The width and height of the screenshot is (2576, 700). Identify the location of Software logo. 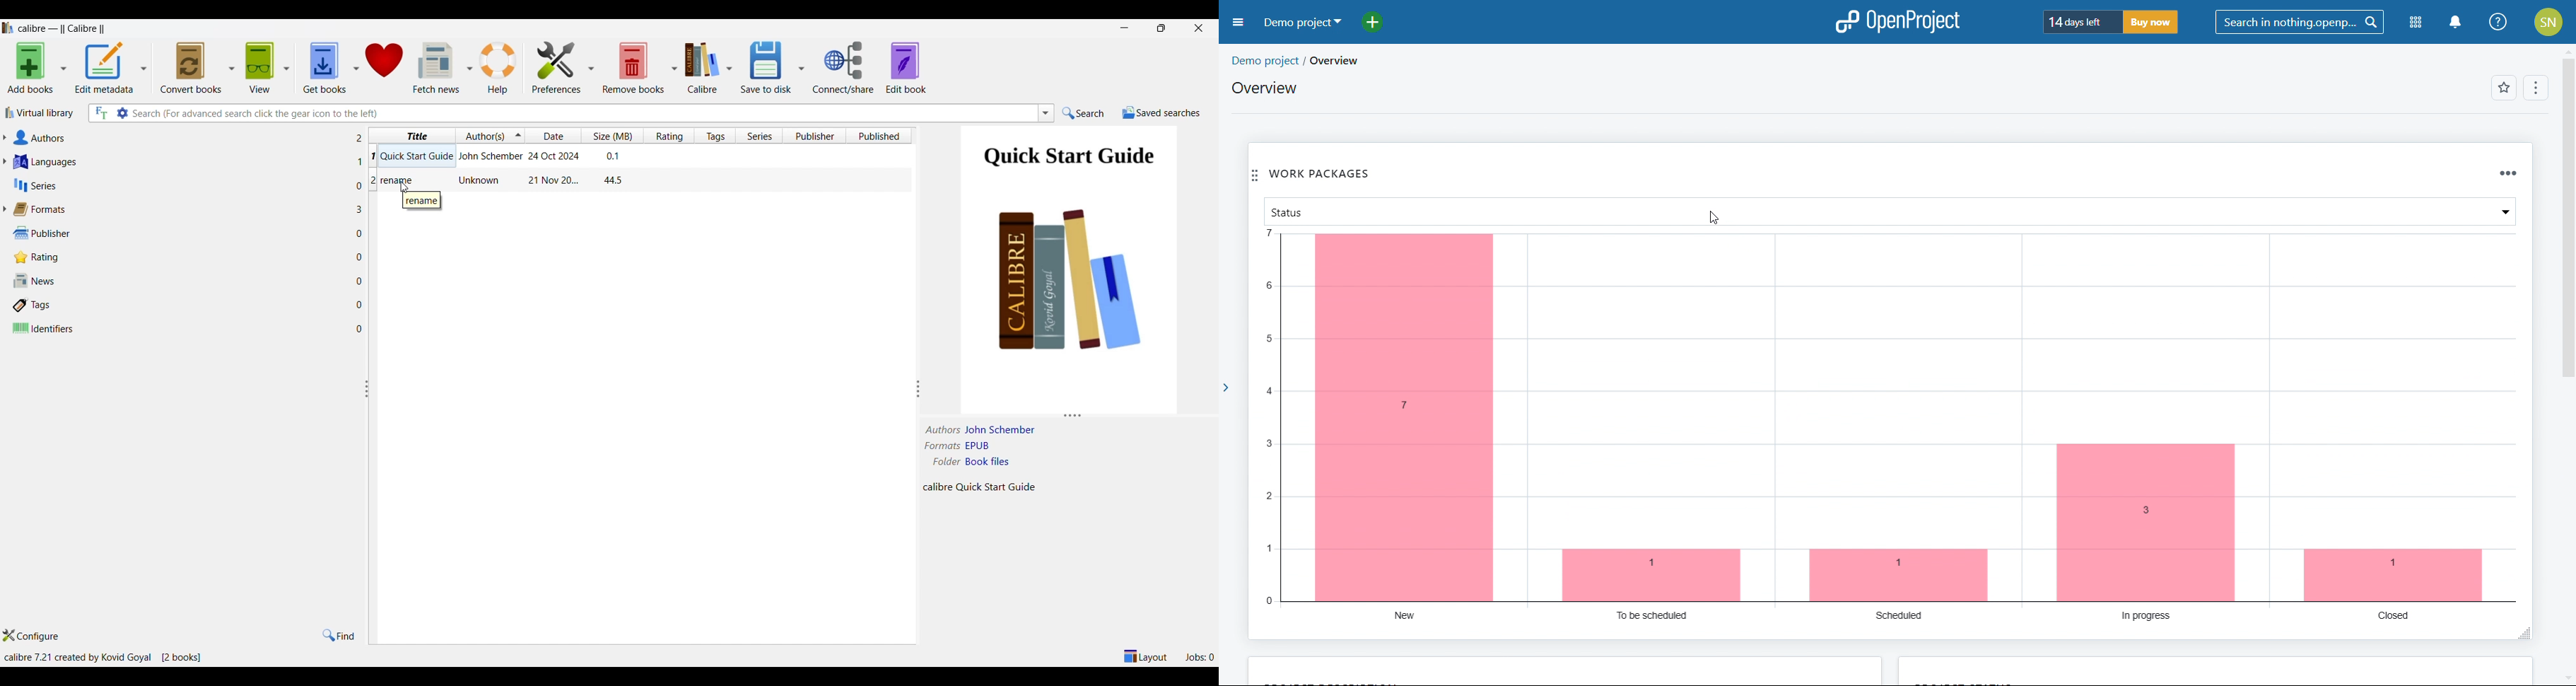
(8, 28).